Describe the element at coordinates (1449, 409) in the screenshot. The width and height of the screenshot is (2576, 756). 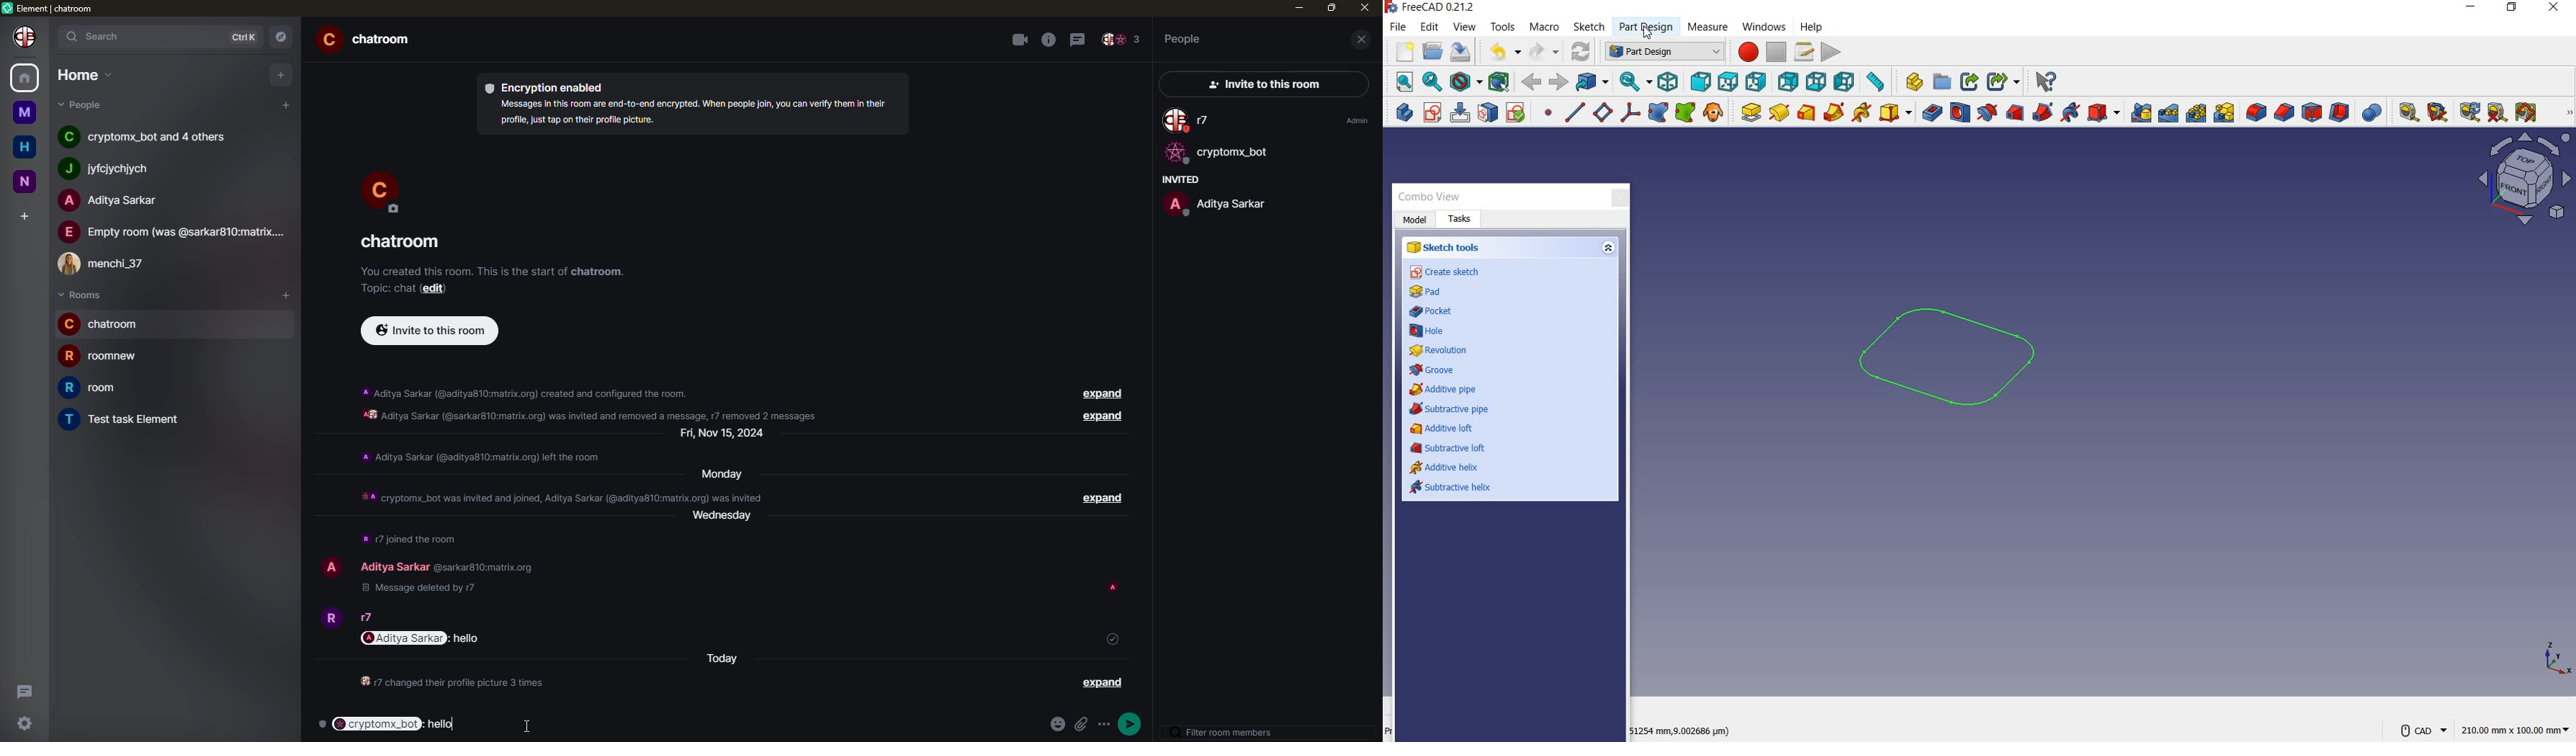
I see `subtractive pipe` at that location.